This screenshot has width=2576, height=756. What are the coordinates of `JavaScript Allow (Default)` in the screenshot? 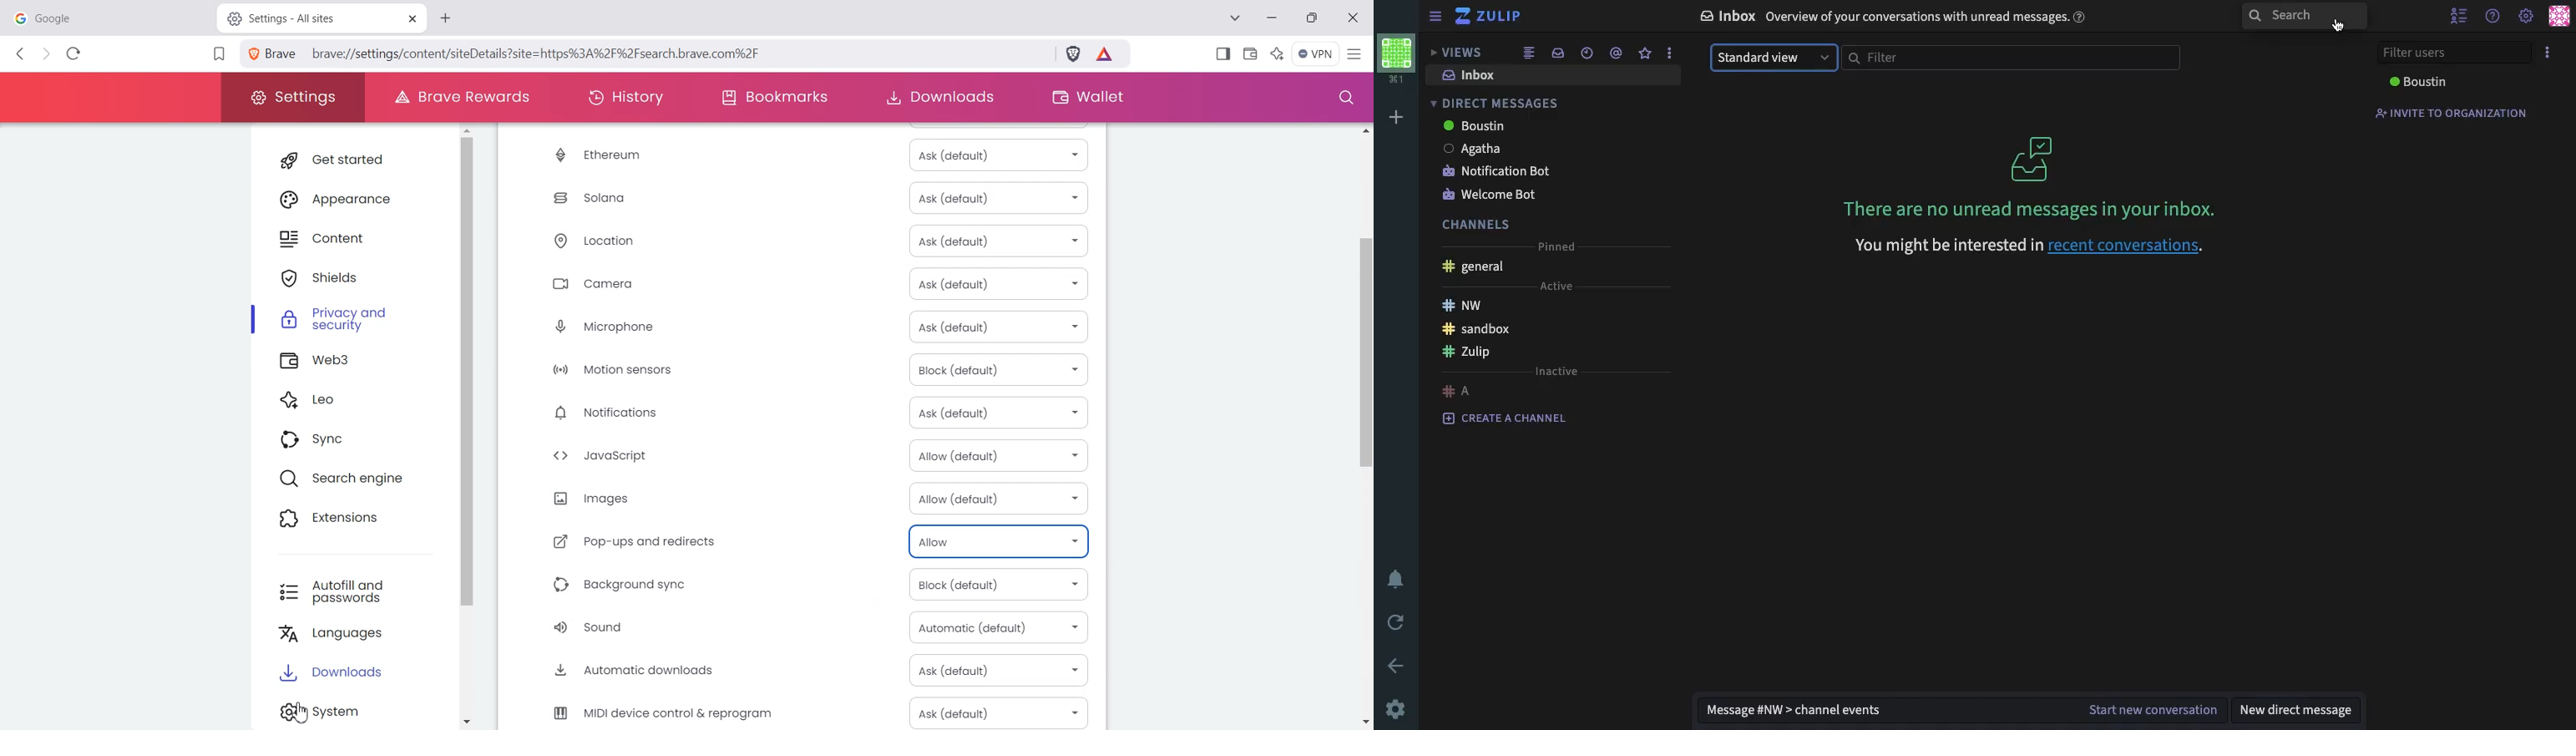 It's located at (804, 456).